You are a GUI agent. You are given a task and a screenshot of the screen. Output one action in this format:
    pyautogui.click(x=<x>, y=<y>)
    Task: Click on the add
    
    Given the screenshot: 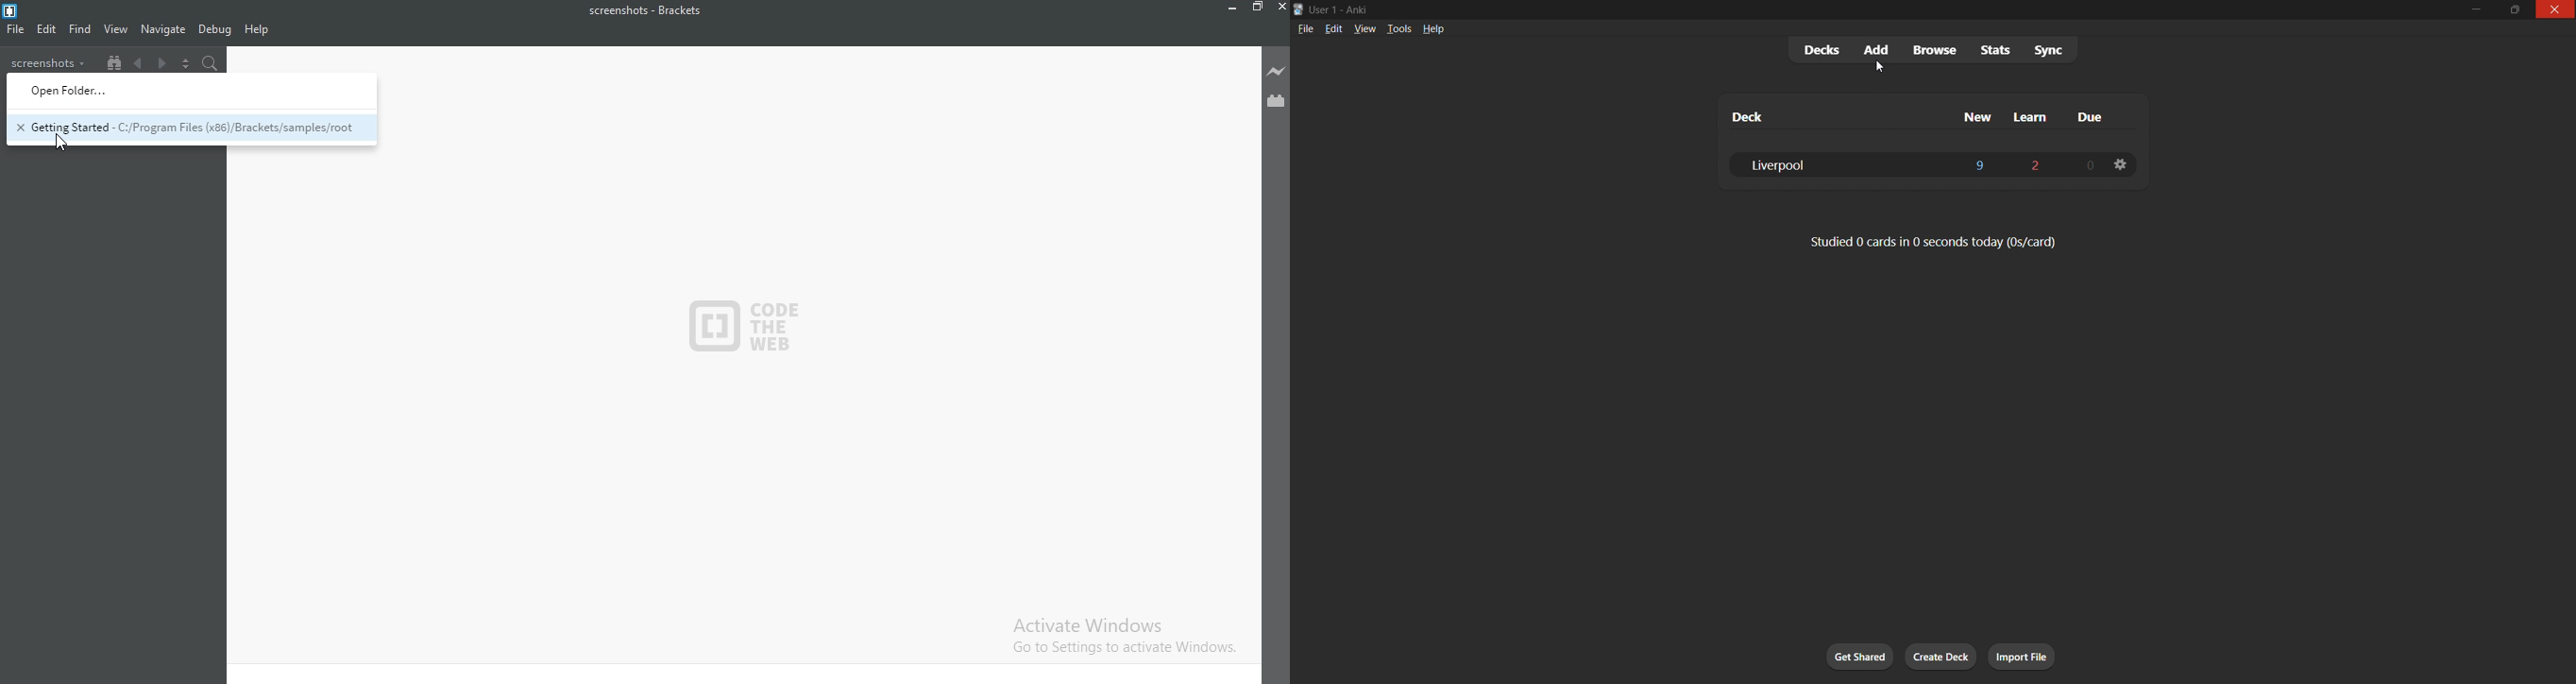 What is the action you would take?
    pyautogui.click(x=1878, y=48)
    